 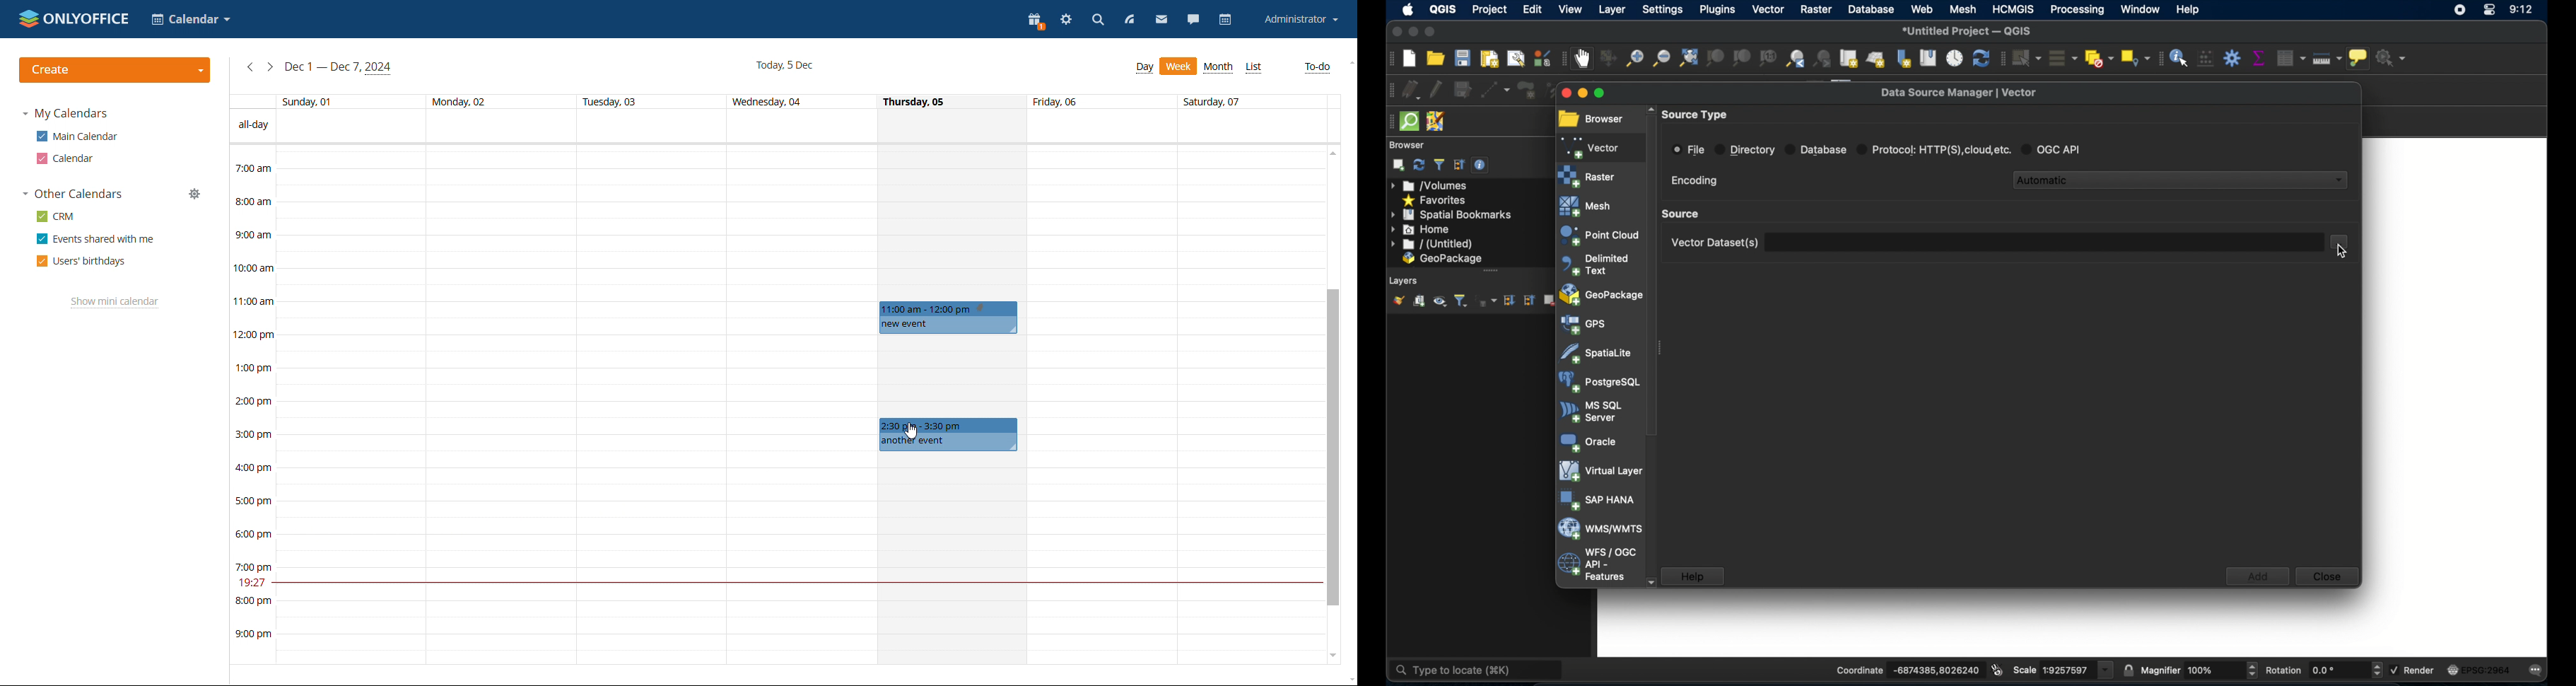 What do you see at coordinates (1439, 165) in the screenshot?
I see `filter browser` at bounding box center [1439, 165].